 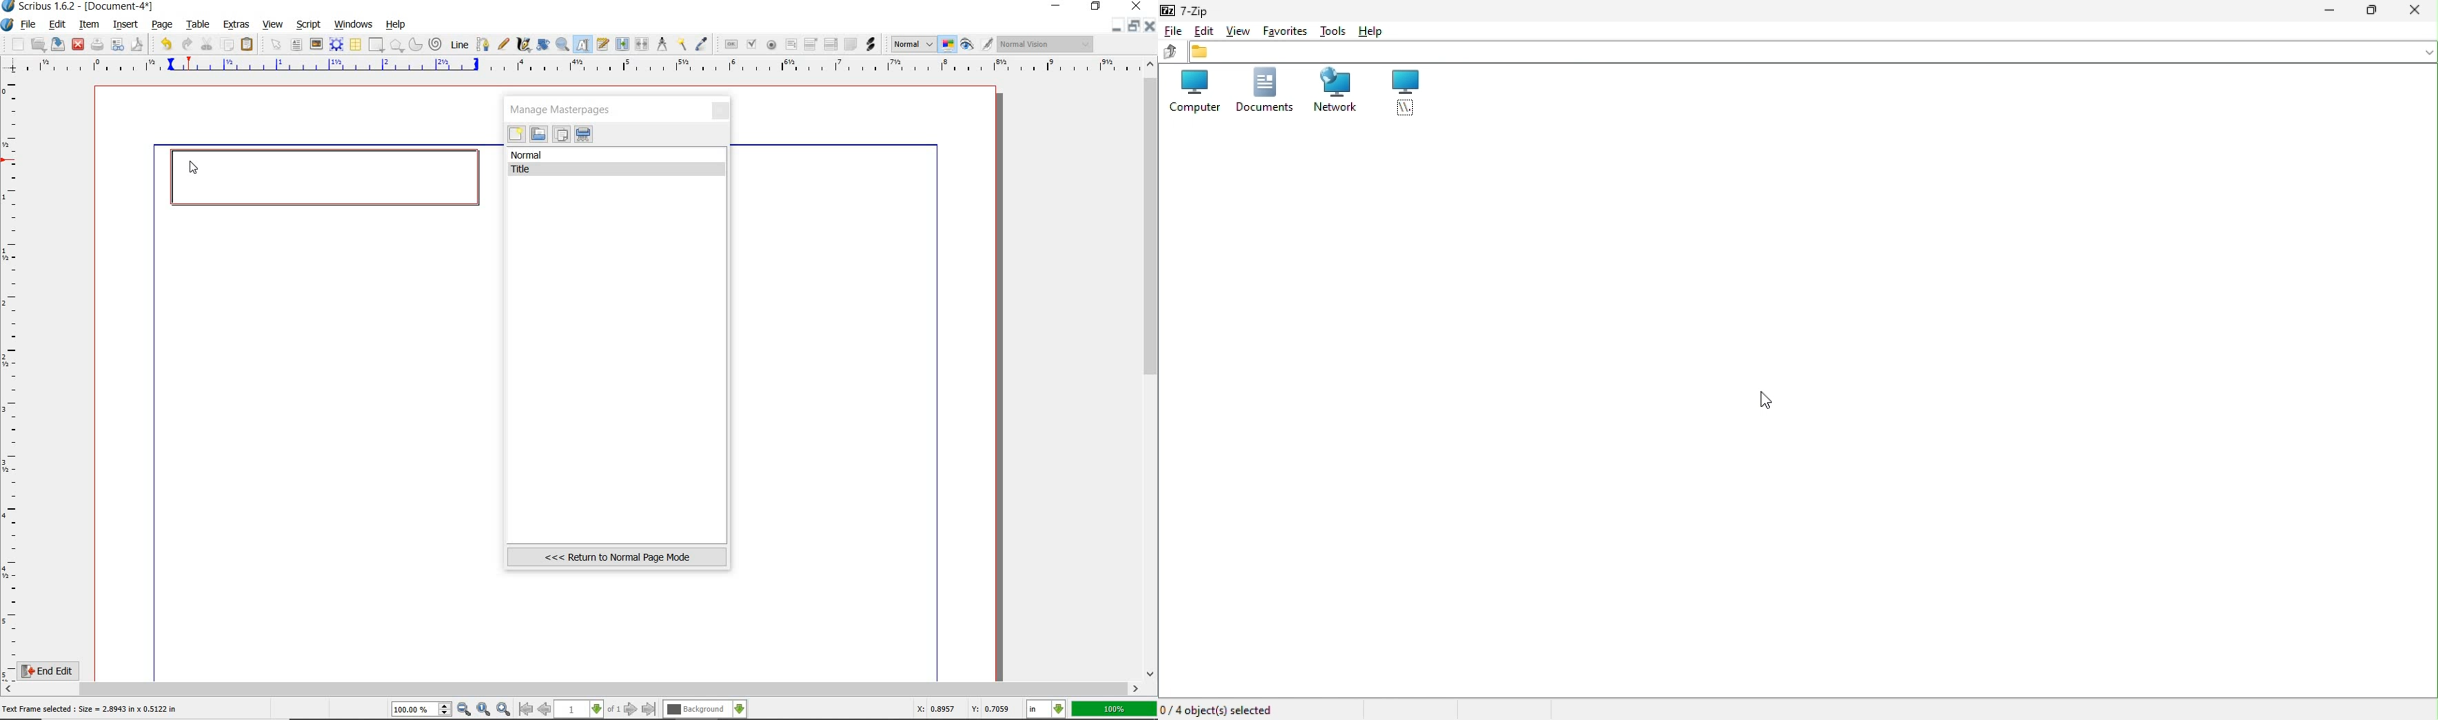 I want to click on Edit, so click(x=1205, y=30).